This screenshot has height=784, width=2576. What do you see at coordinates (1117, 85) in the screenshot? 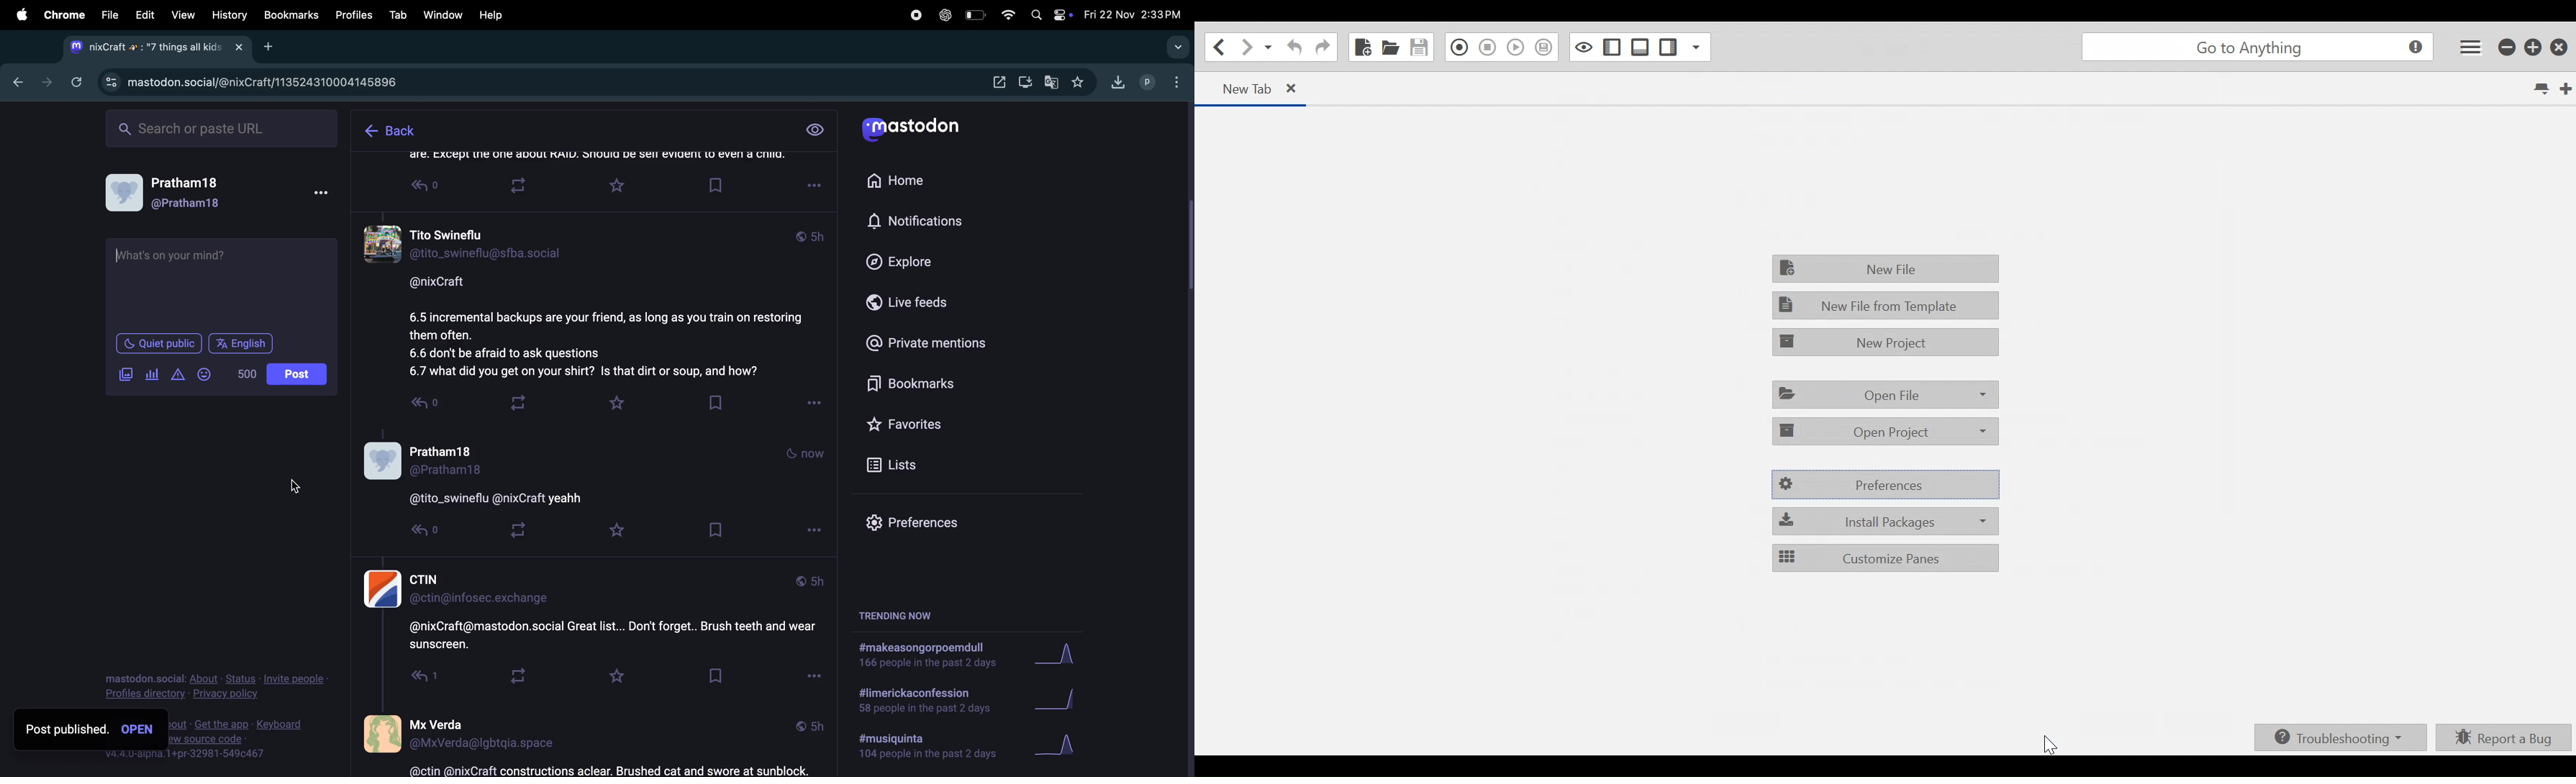
I see `download` at bounding box center [1117, 85].